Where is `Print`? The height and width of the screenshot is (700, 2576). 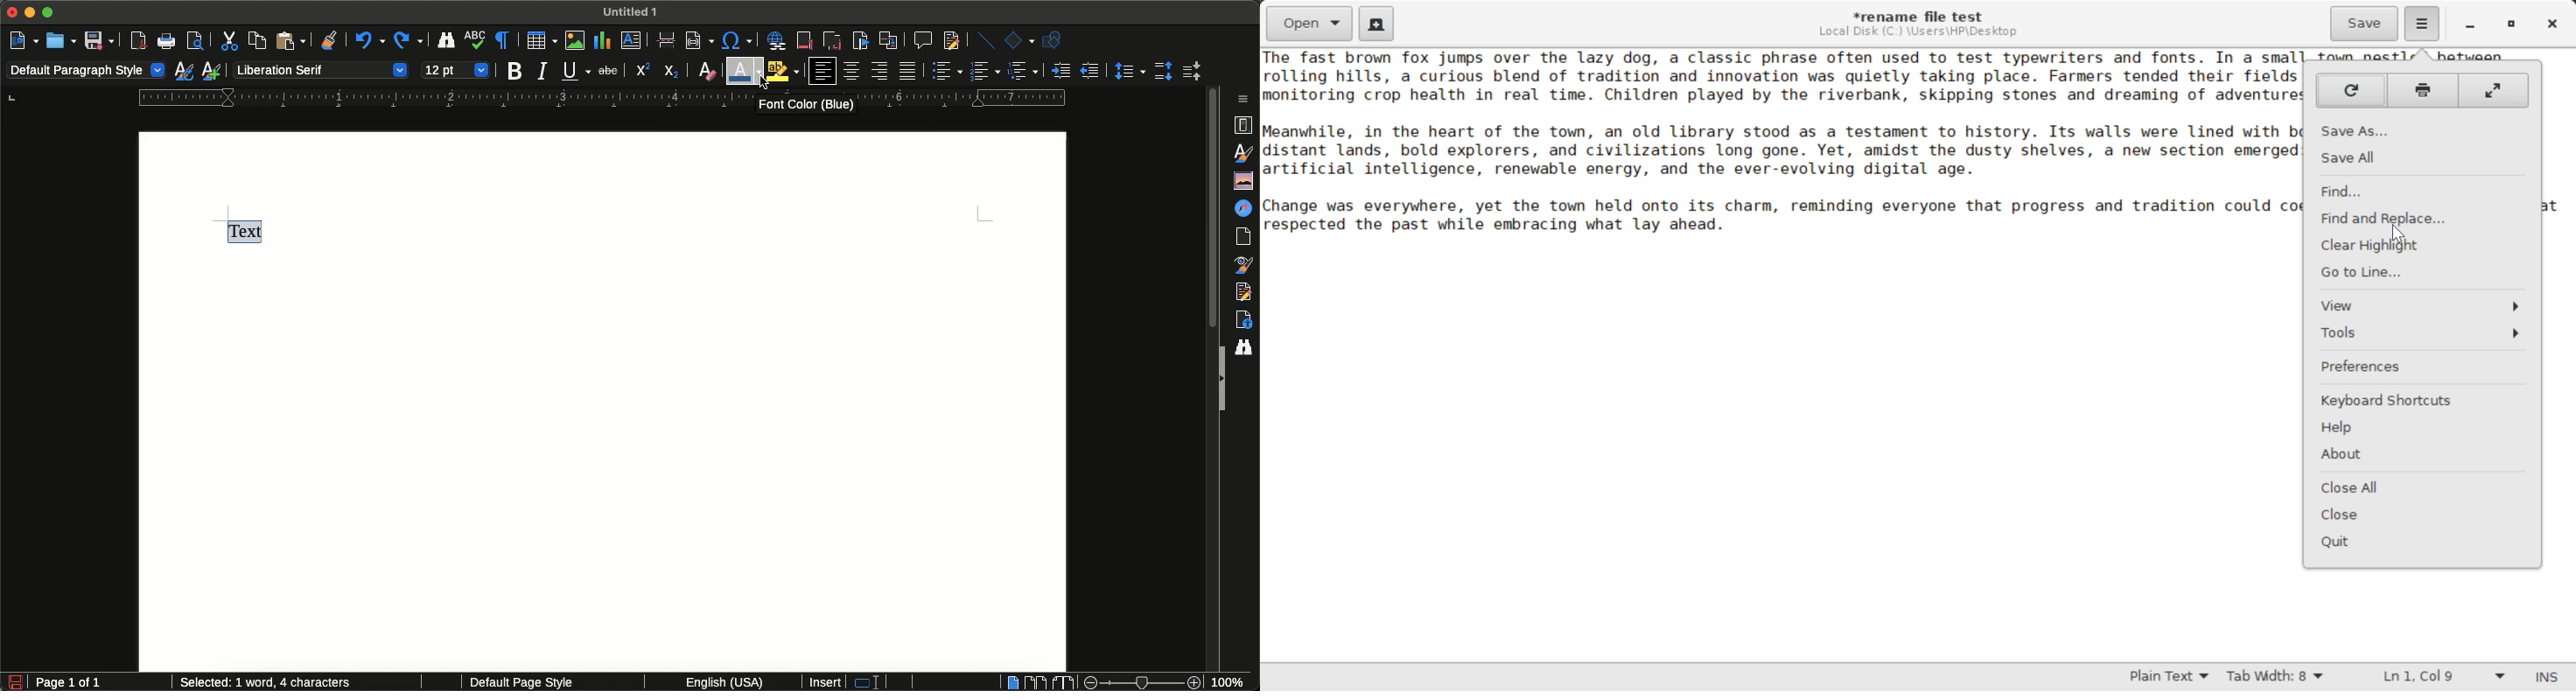 Print is located at coordinates (168, 43).